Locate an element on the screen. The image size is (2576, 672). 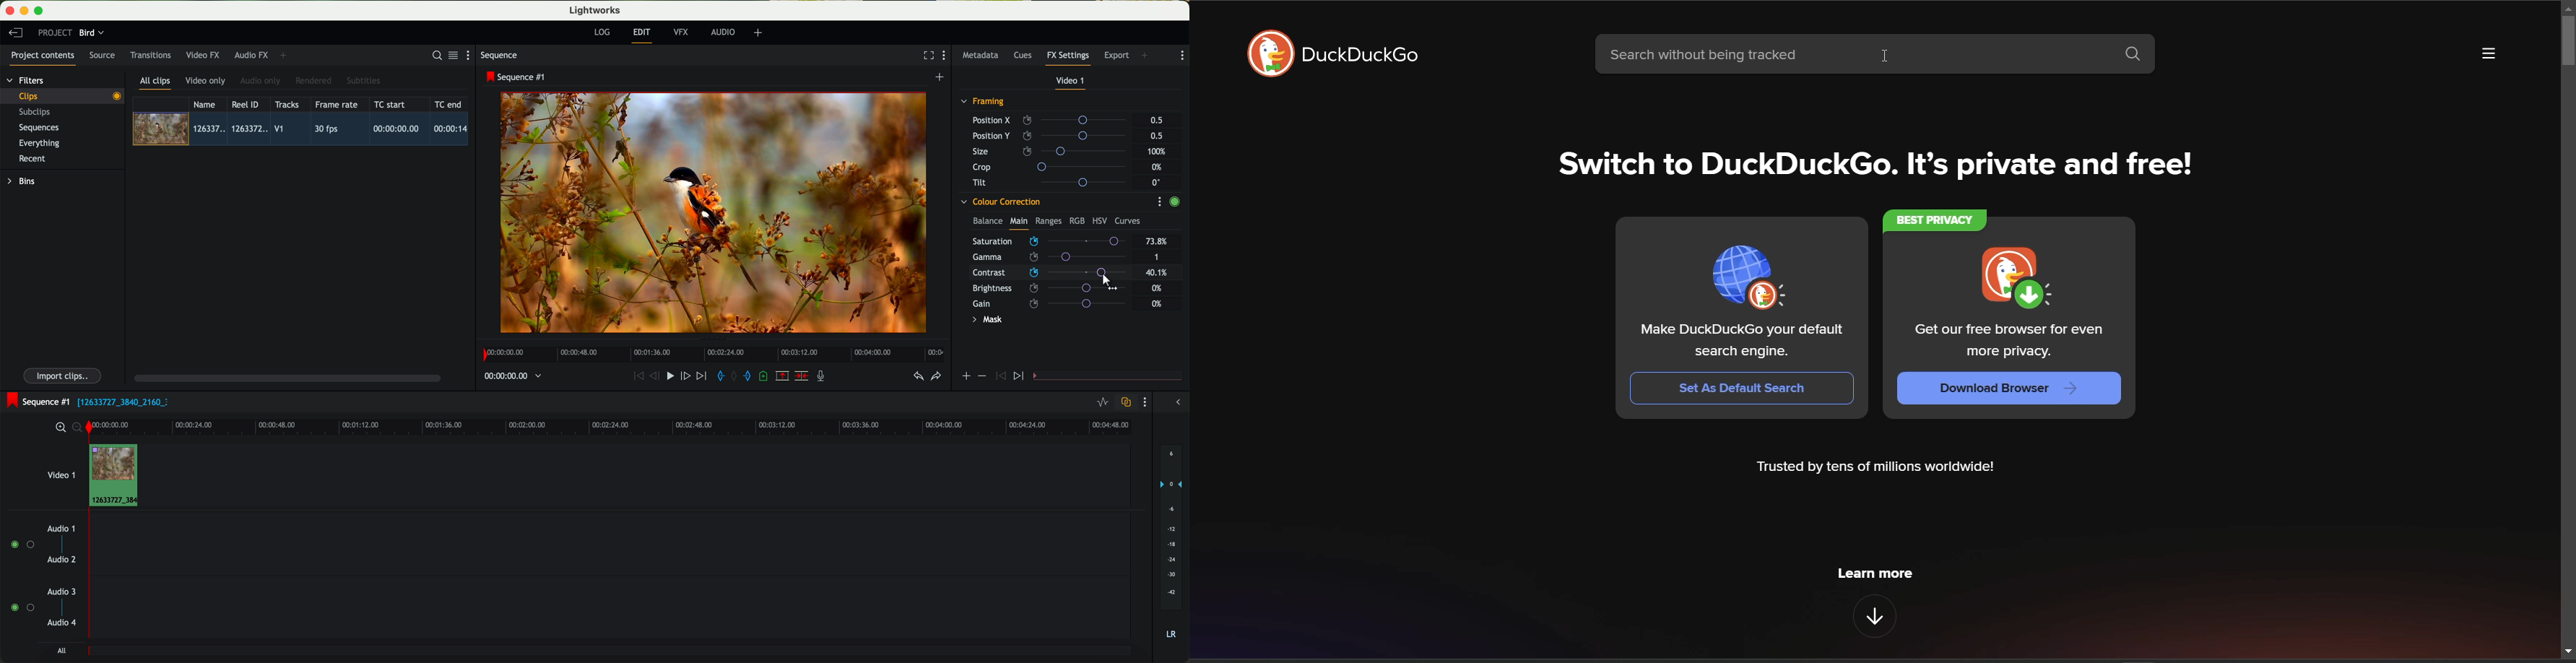
RGB is located at coordinates (1077, 220).